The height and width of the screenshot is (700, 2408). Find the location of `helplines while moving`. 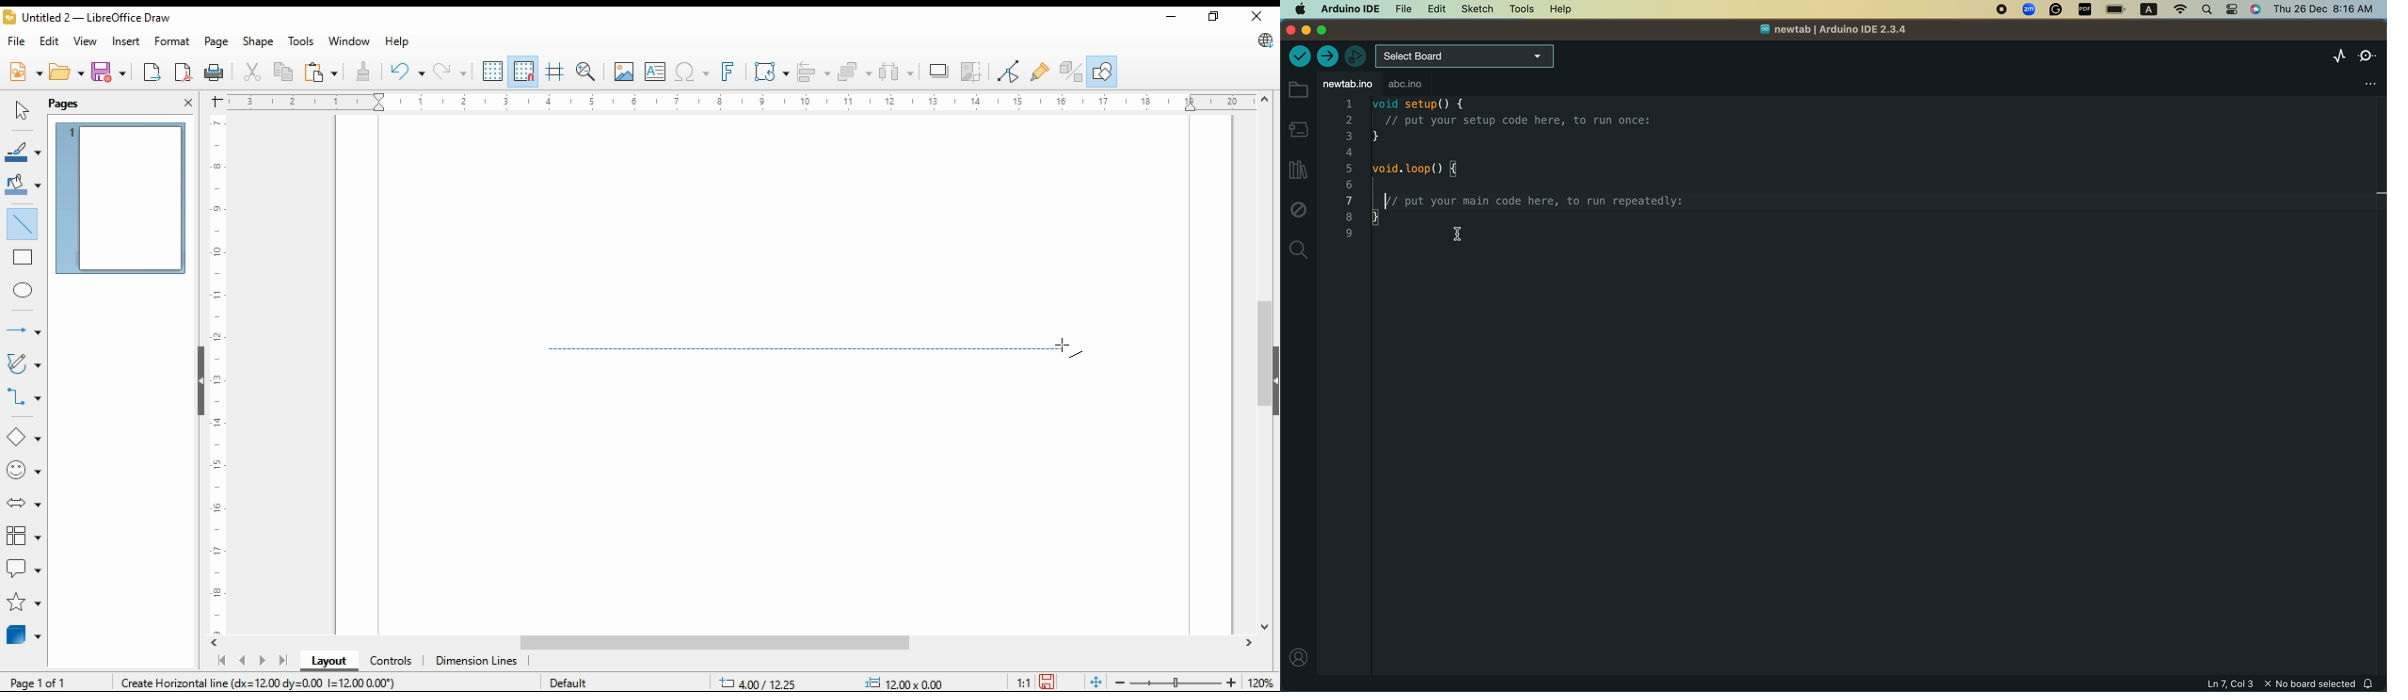

helplines while moving is located at coordinates (557, 71).